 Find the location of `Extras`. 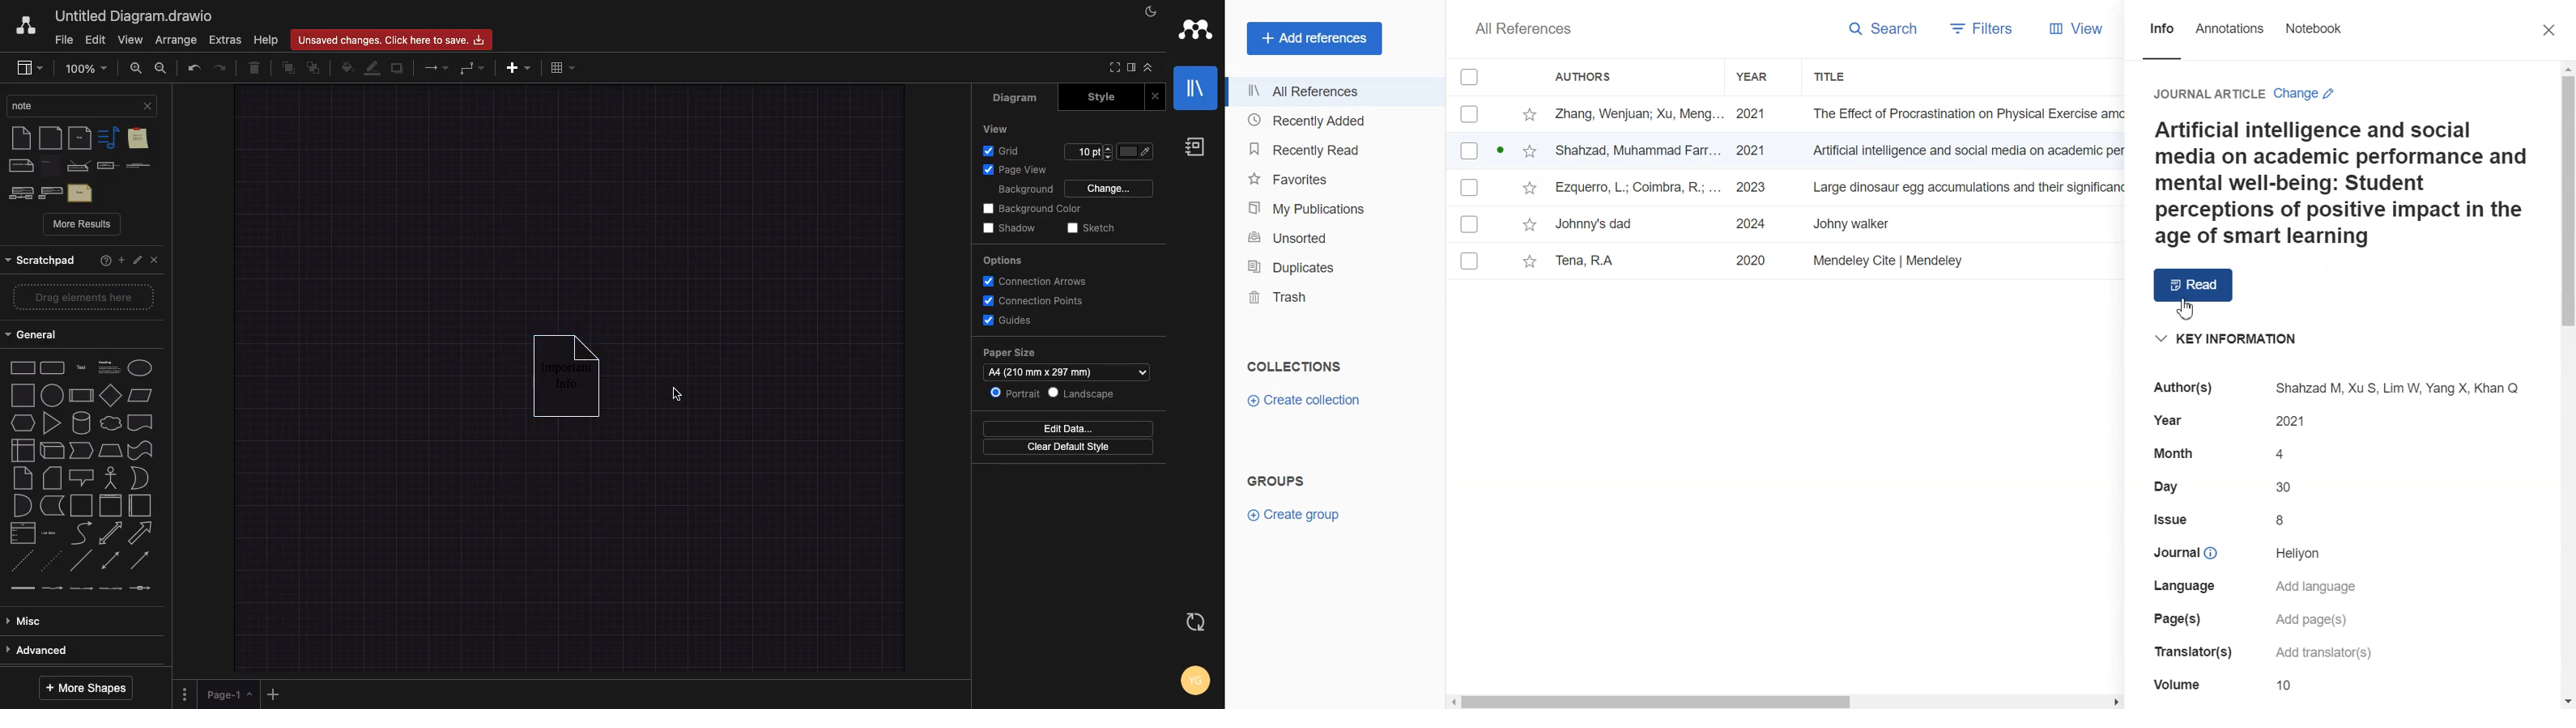

Extras is located at coordinates (225, 40).